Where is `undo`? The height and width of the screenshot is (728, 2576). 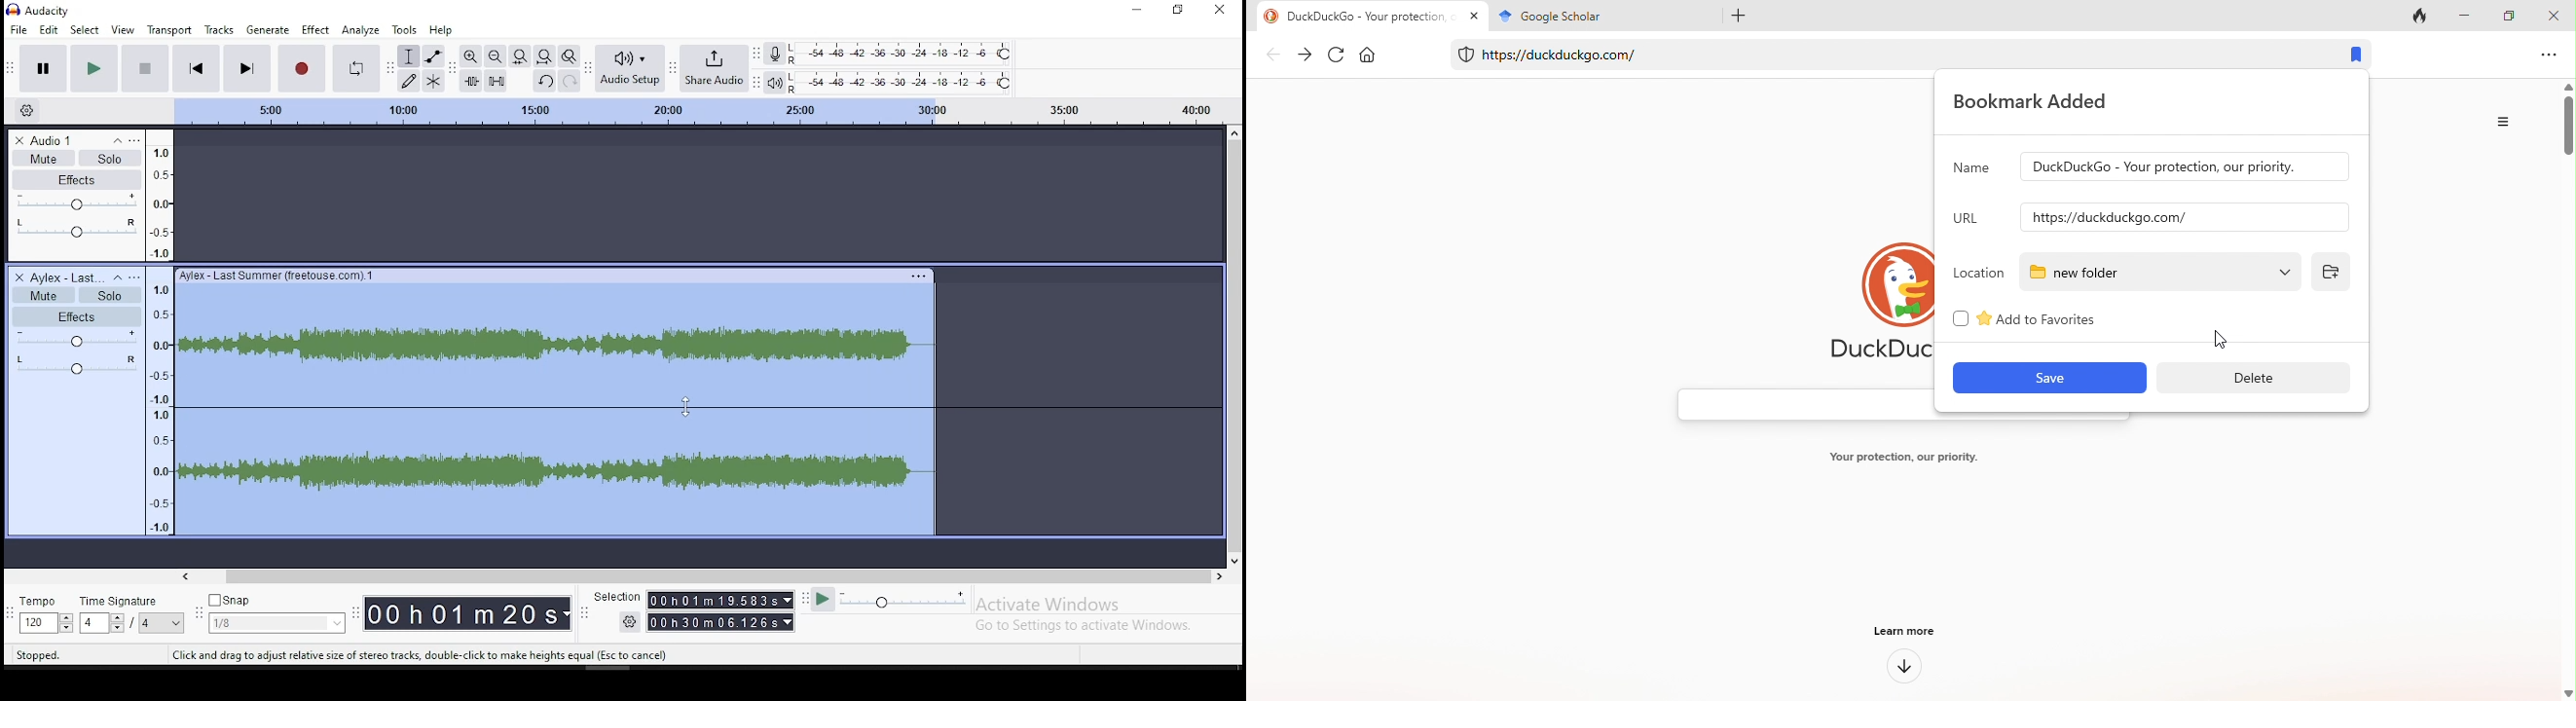 undo is located at coordinates (544, 81).